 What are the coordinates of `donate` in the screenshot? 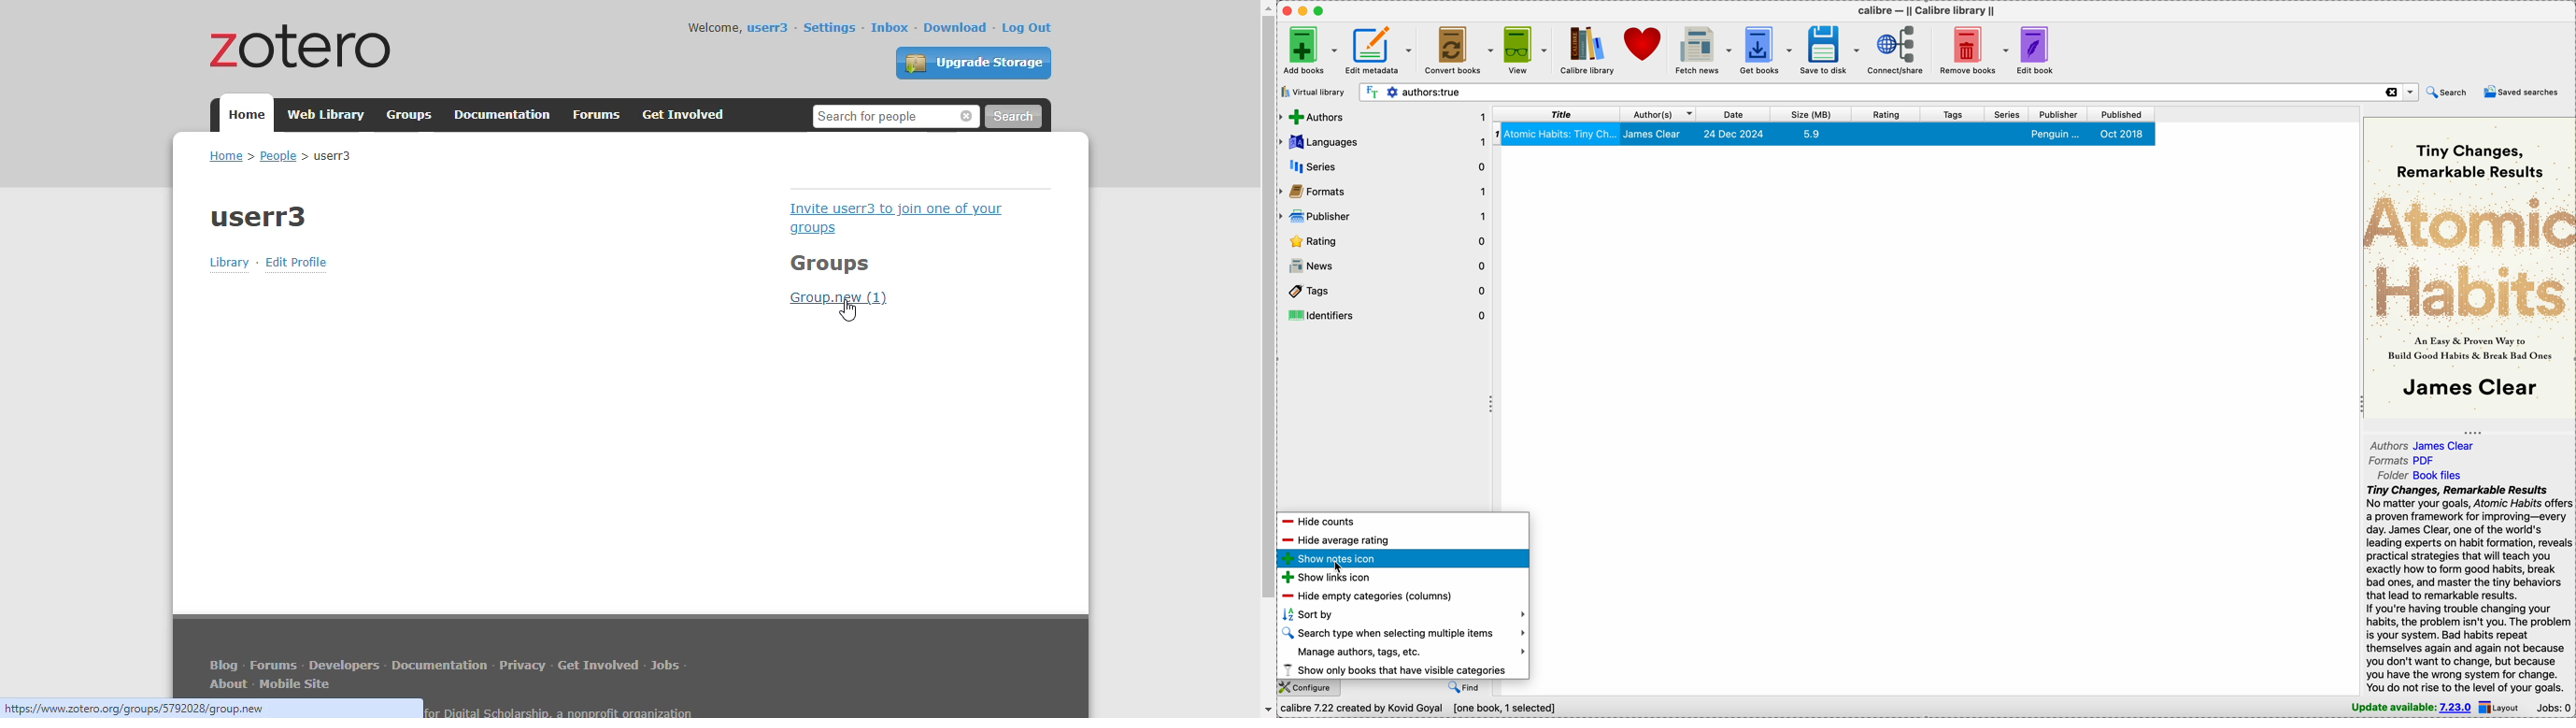 It's located at (1644, 45).